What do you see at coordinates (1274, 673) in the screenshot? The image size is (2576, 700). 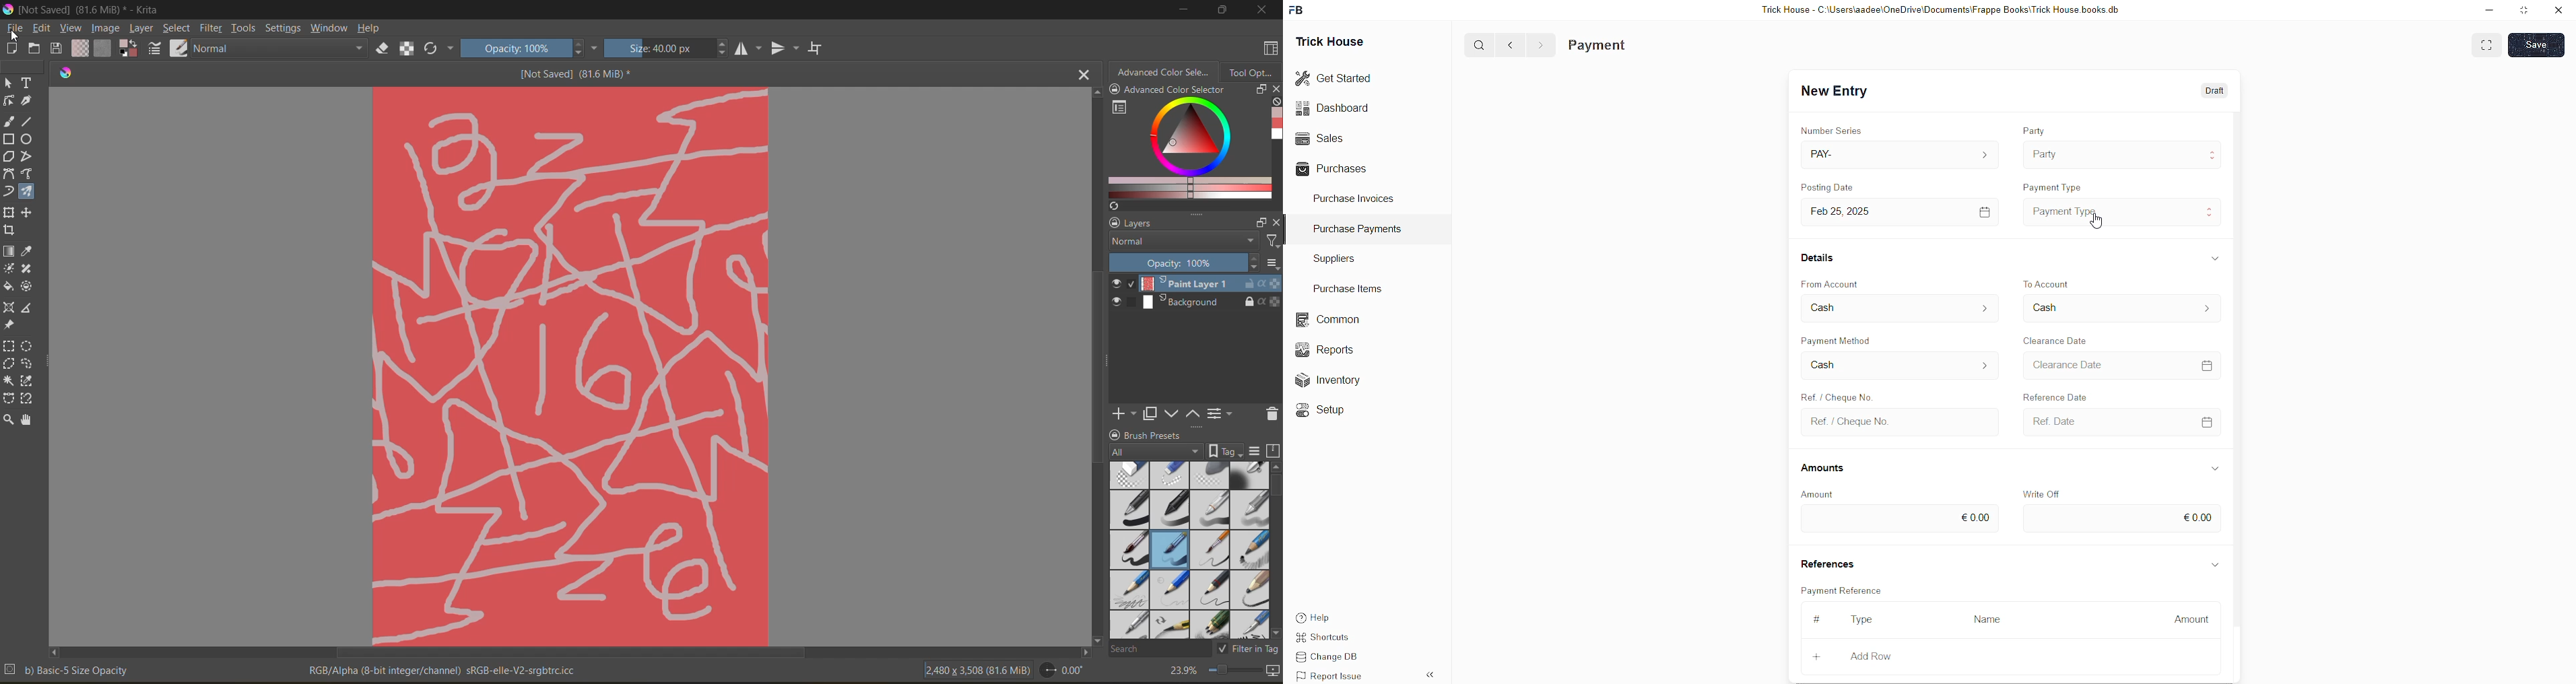 I see `map the canvas` at bounding box center [1274, 673].